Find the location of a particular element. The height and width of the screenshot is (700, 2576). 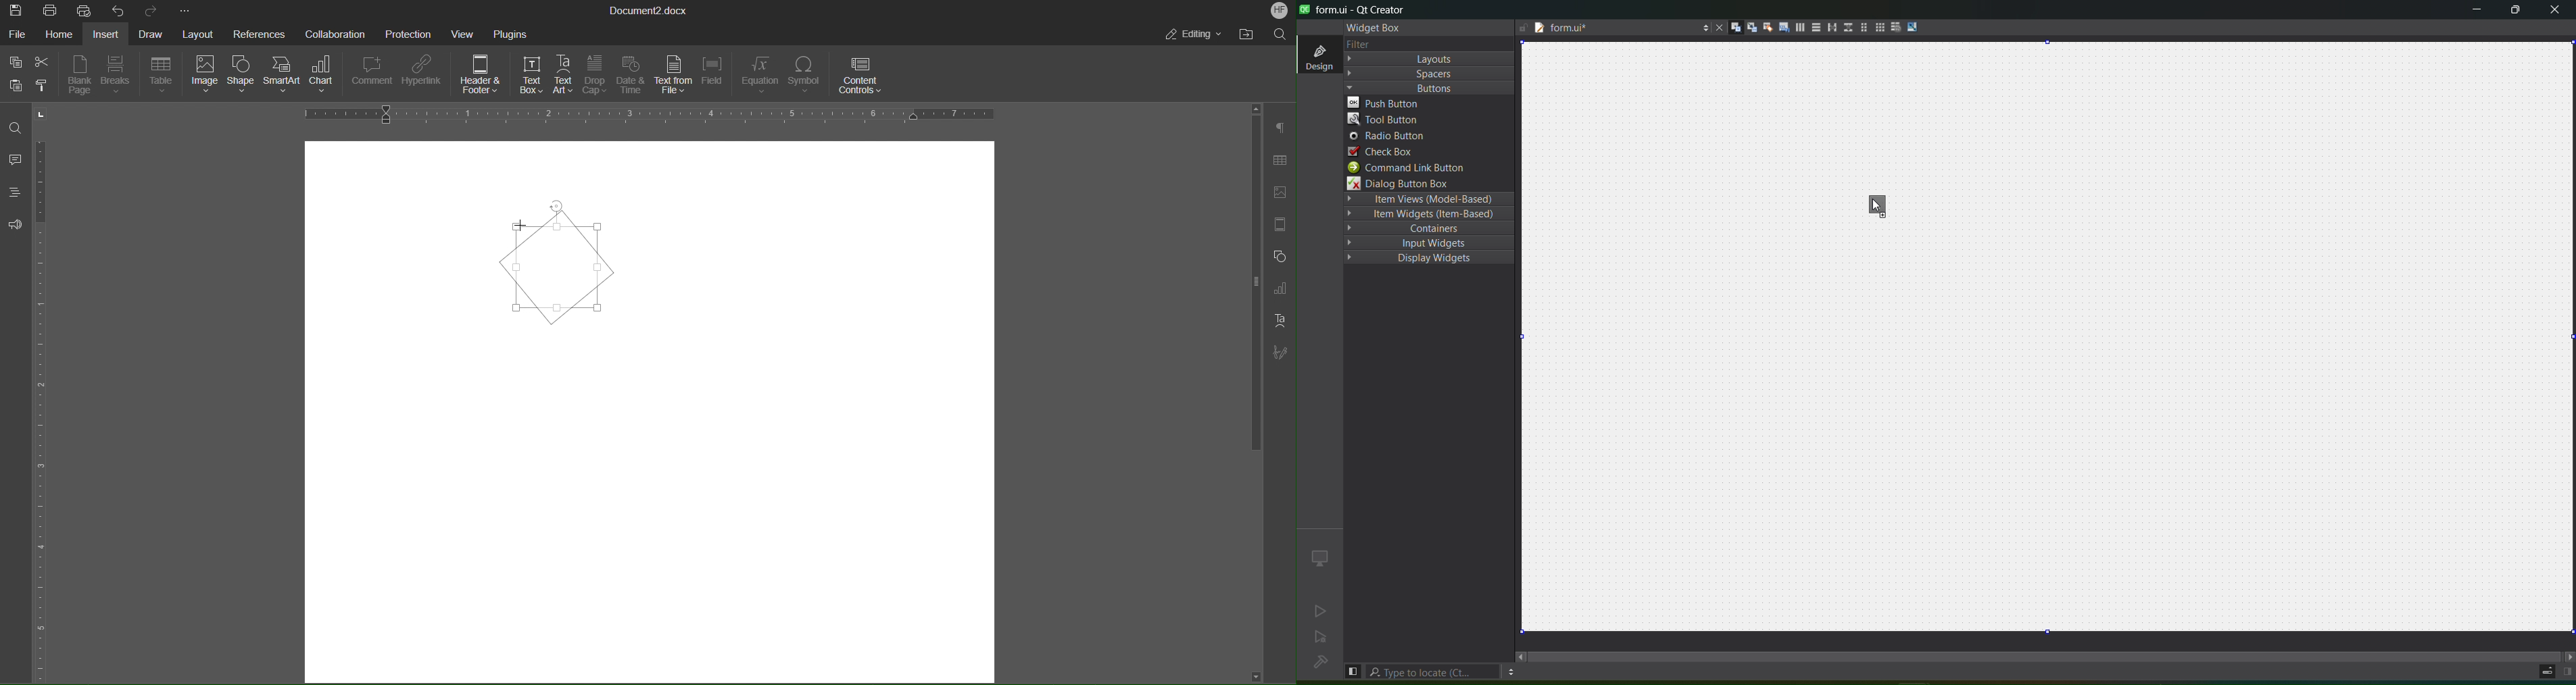

Symbol is located at coordinates (806, 76).